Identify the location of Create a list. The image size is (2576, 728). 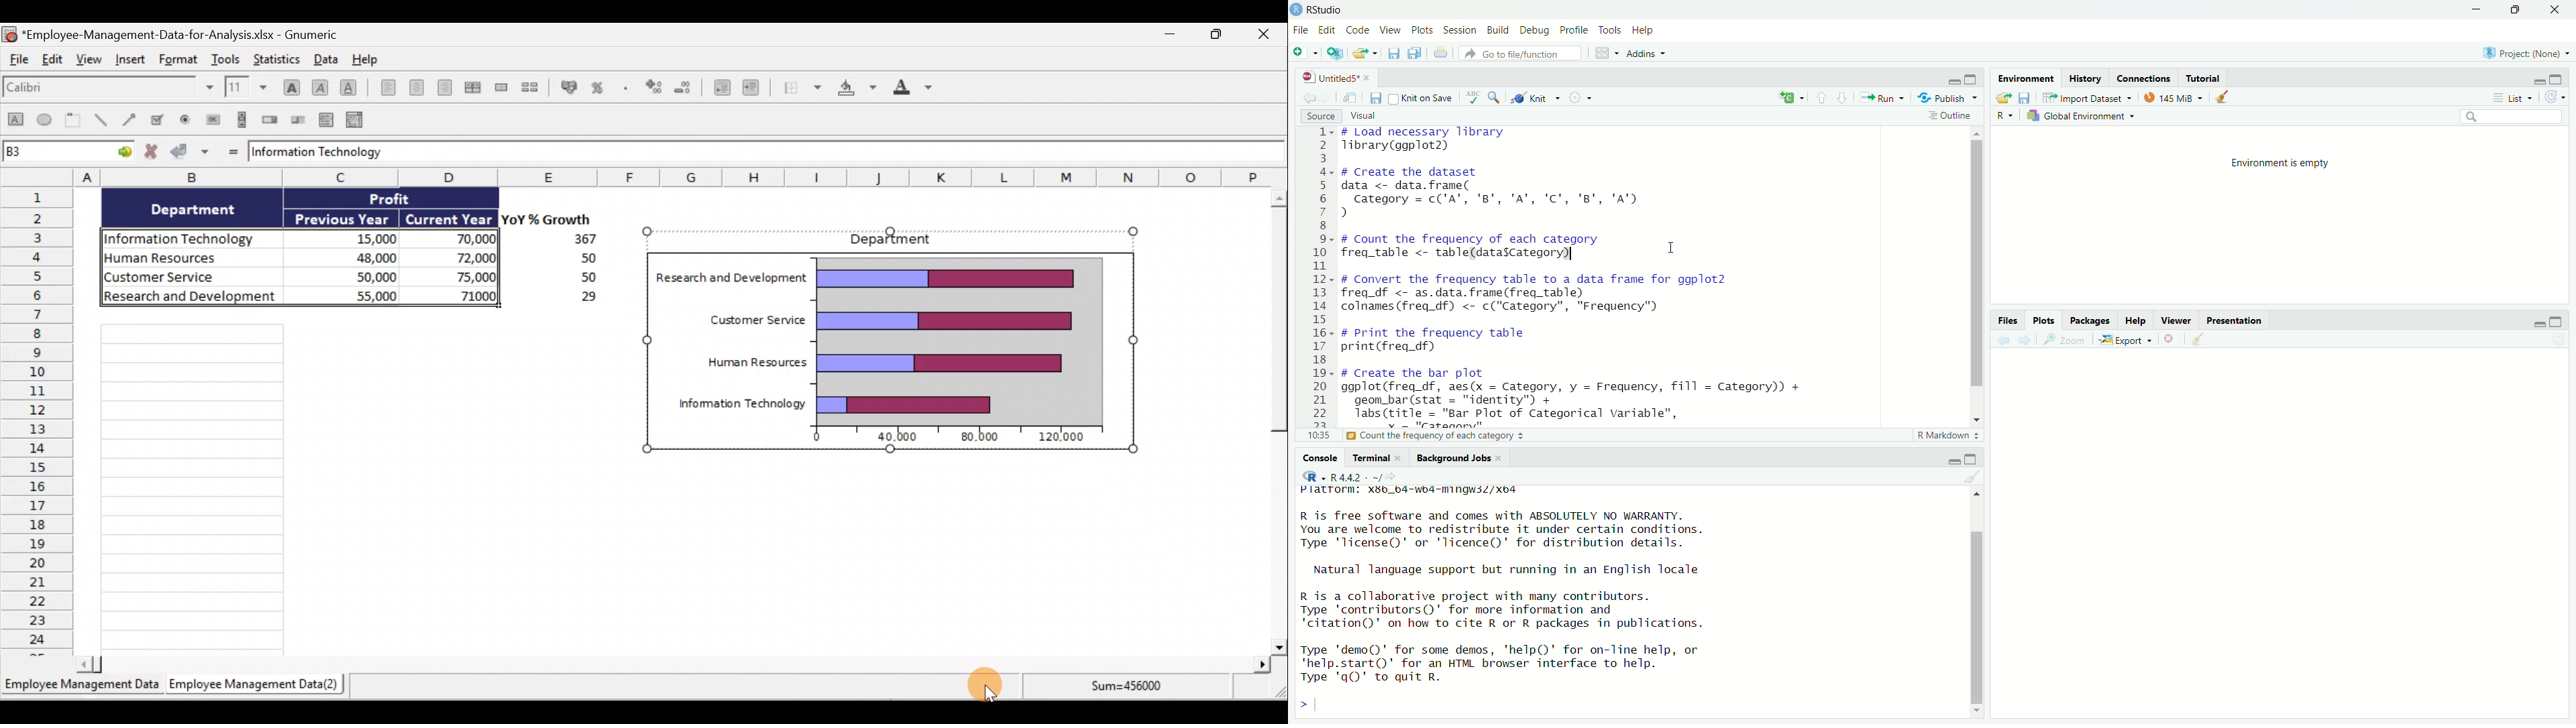
(325, 121).